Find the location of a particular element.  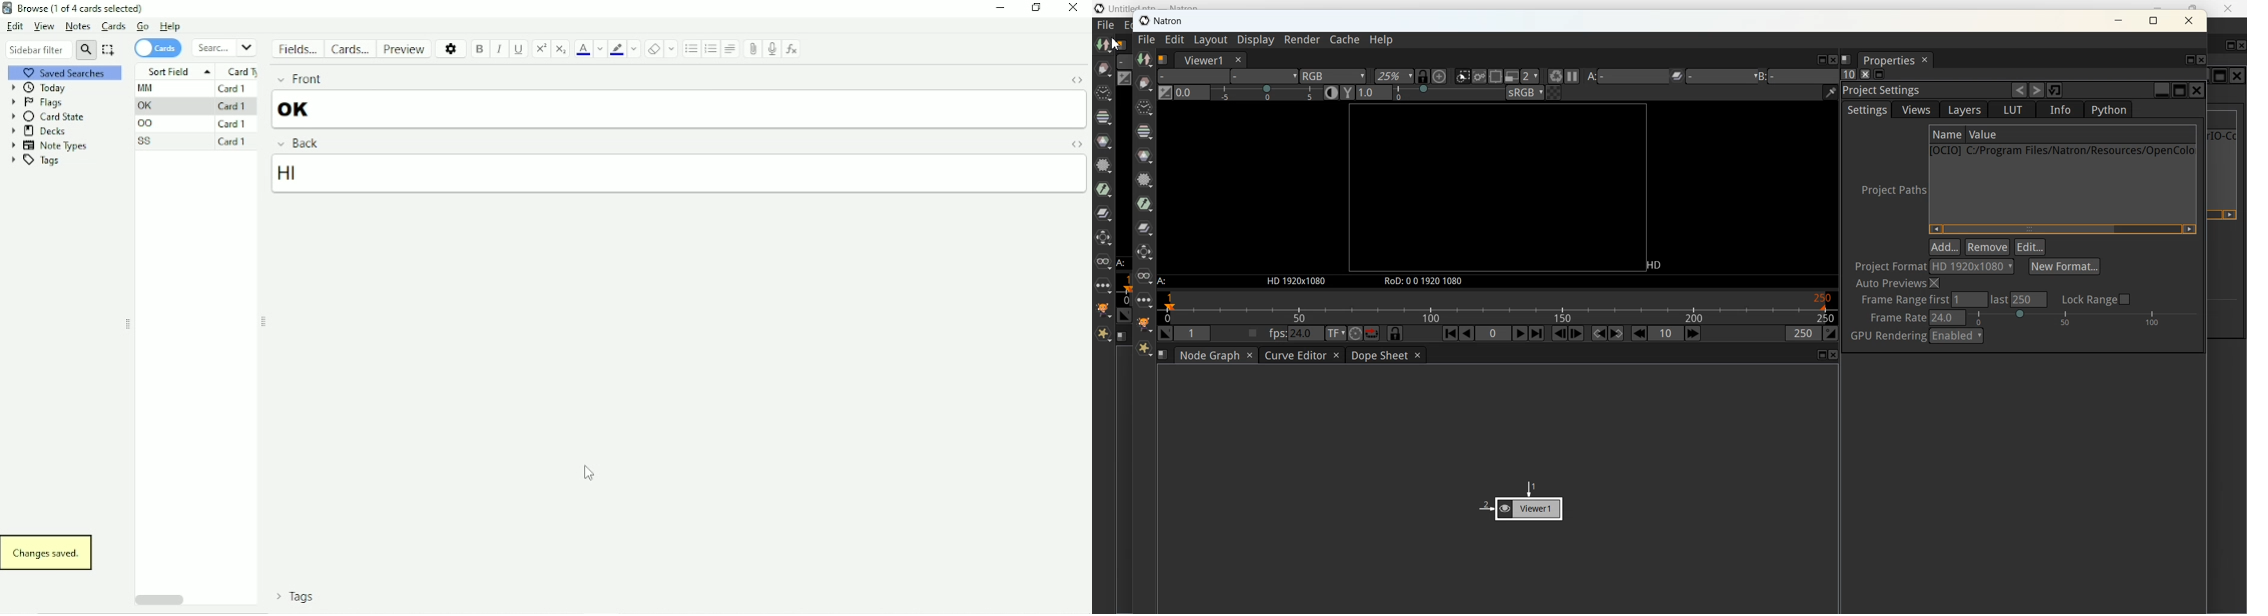

OK is located at coordinates (148, 106).